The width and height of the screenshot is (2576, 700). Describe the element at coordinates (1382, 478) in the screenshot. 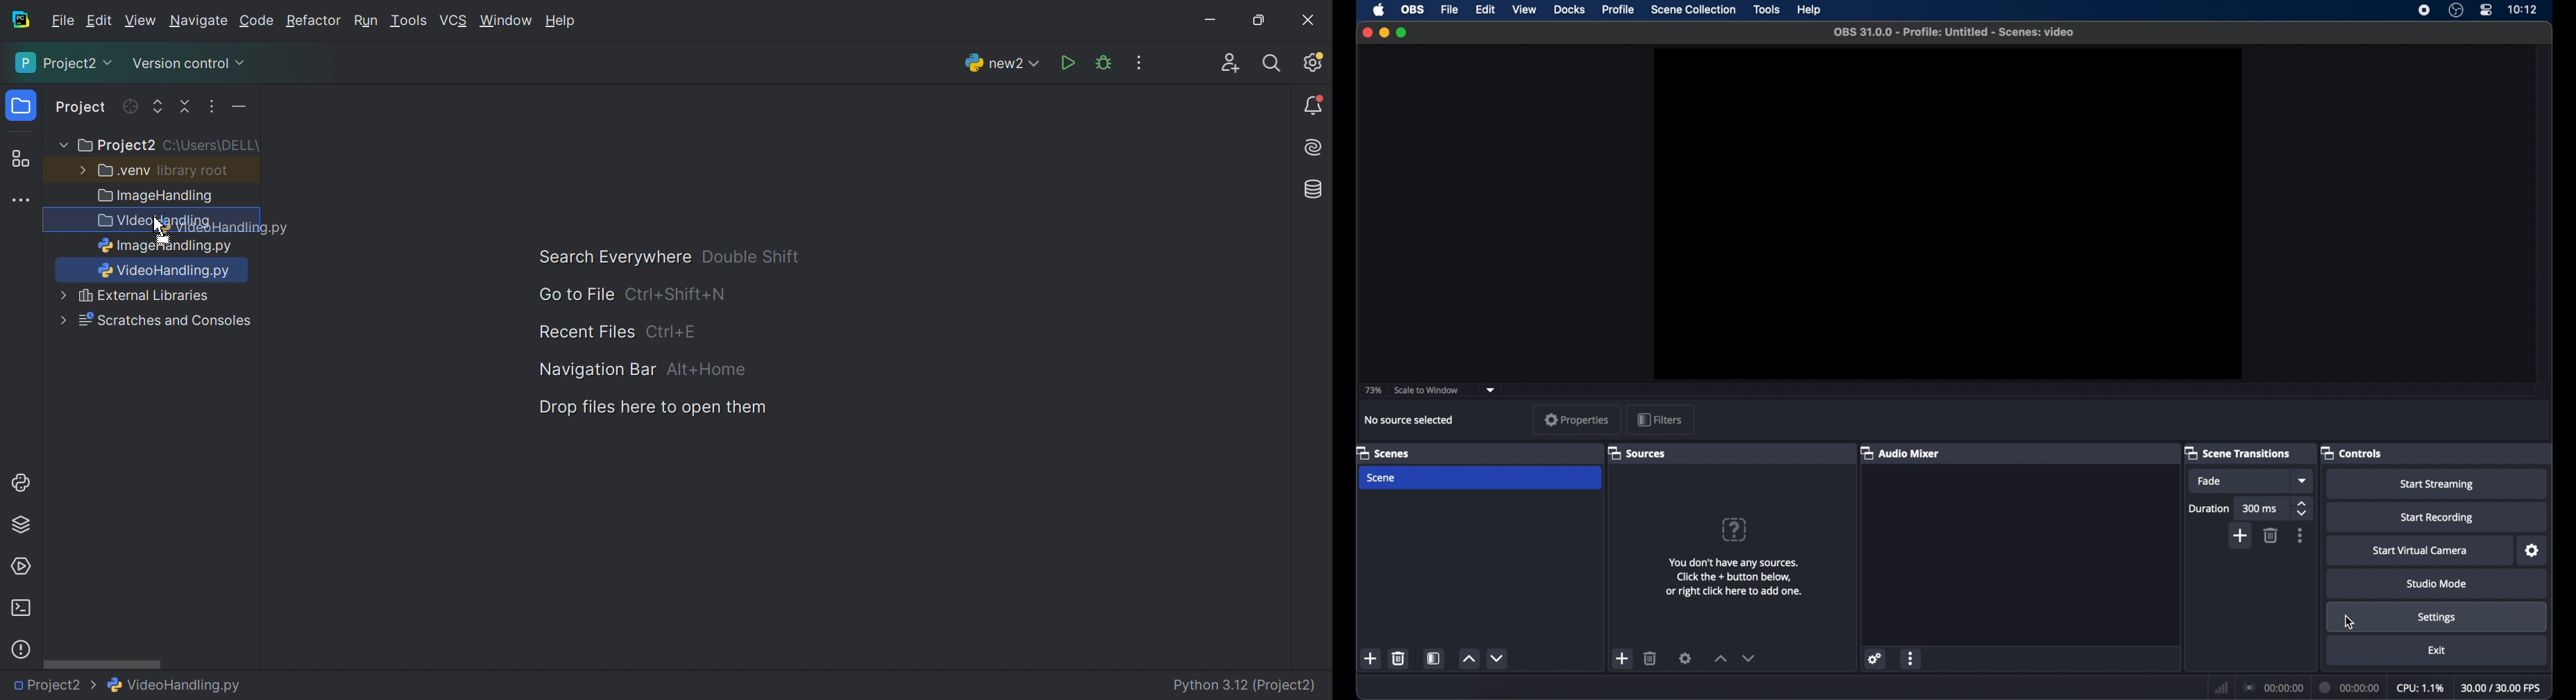

I see `scene` at that location.